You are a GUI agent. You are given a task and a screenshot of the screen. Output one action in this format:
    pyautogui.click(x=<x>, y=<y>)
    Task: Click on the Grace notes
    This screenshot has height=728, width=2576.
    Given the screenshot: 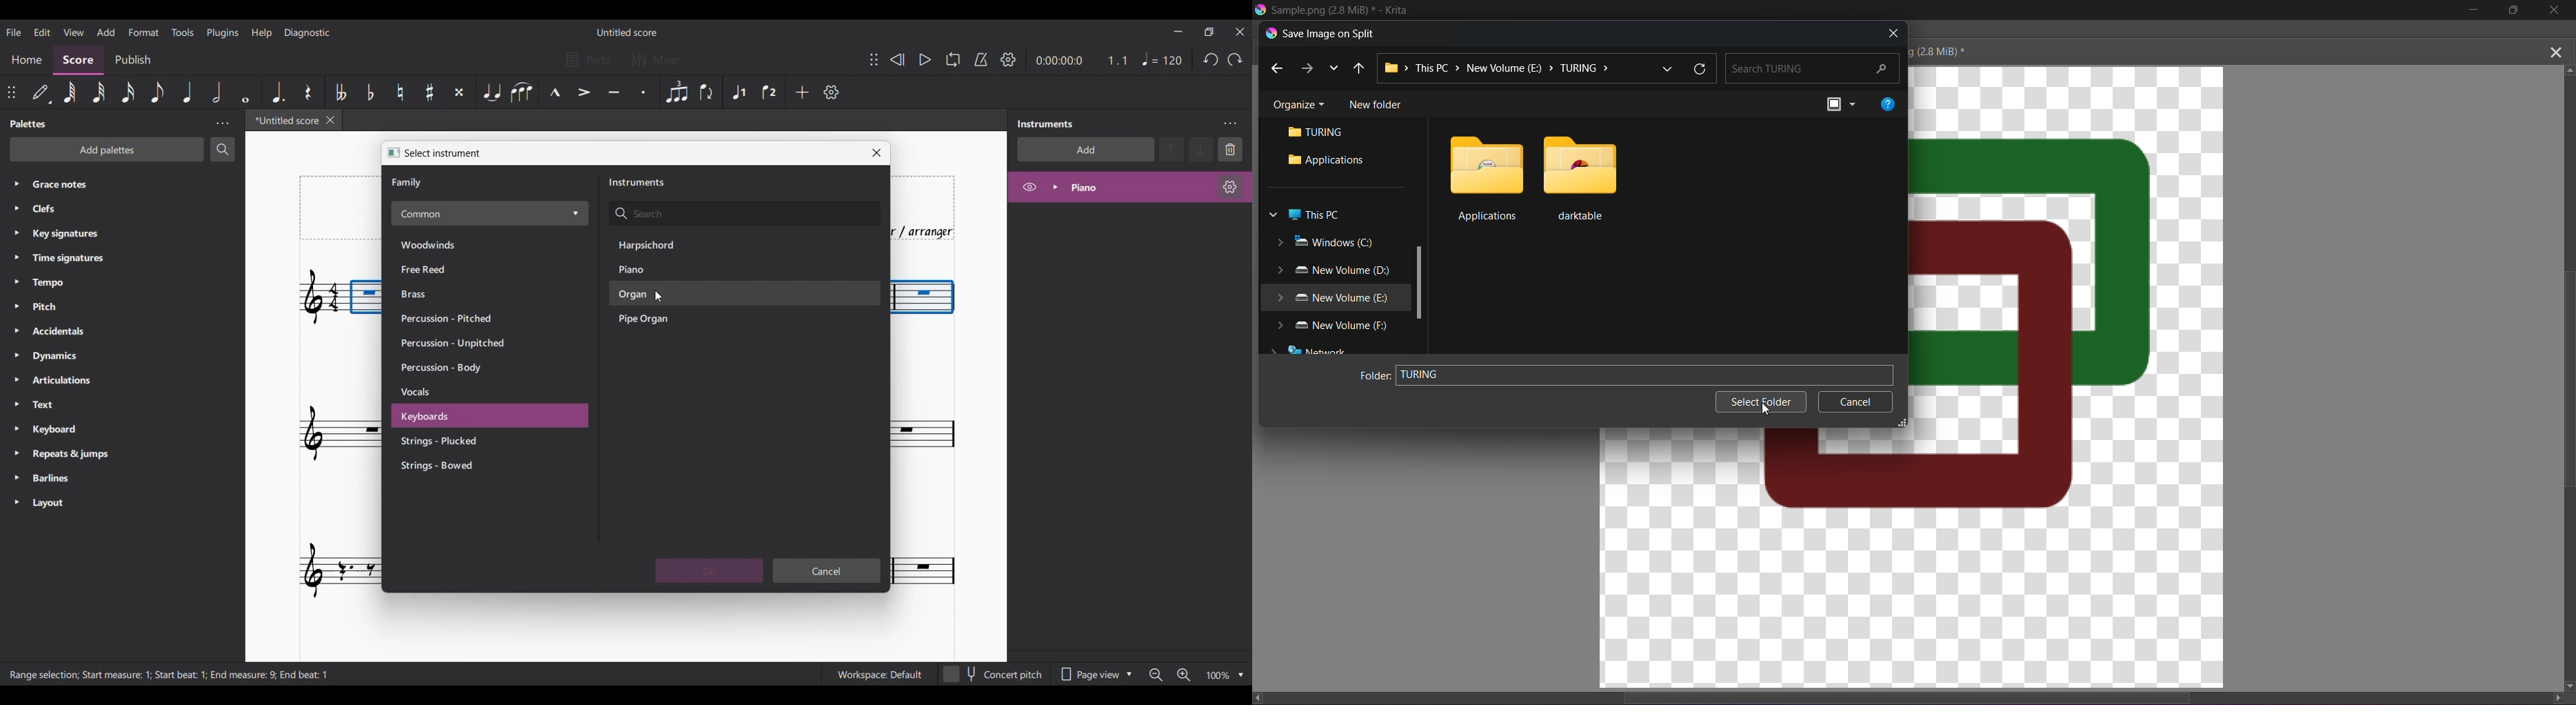 What is the action you would take?
    pyautogui.click(x=132, y=183)
    